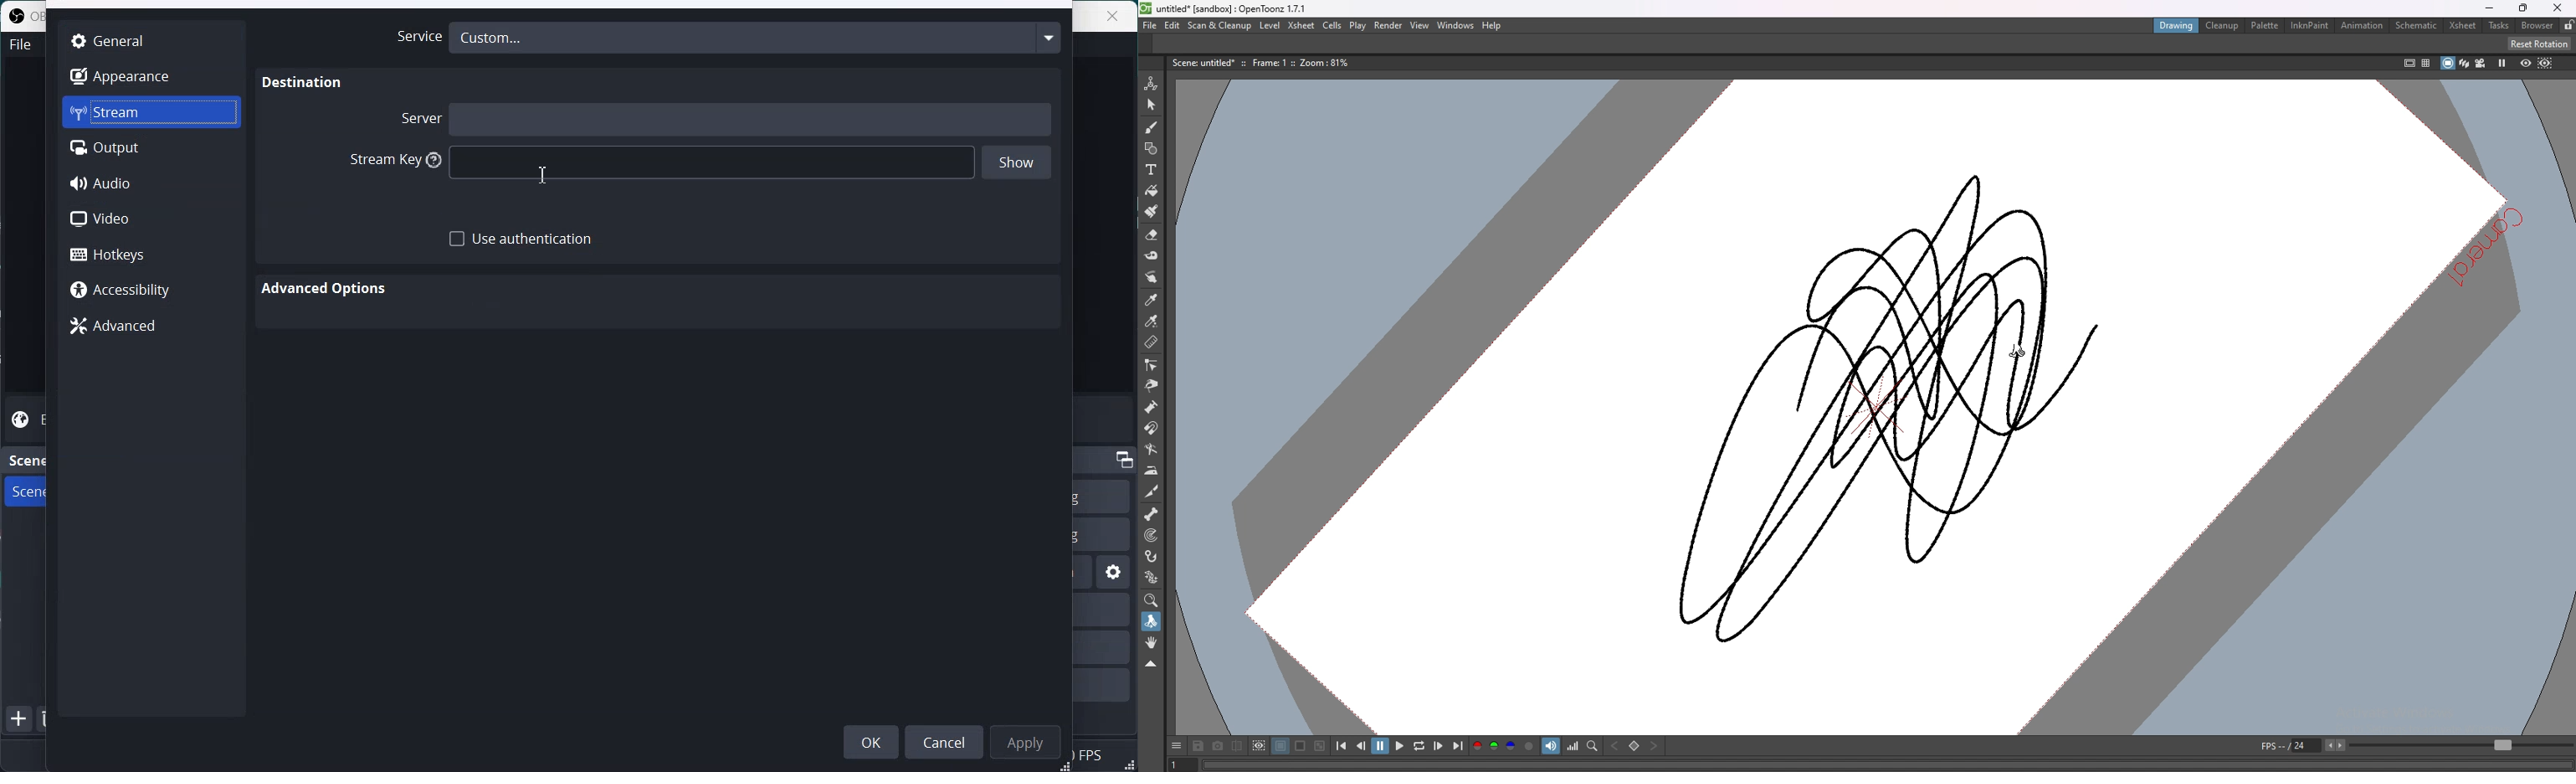  What do you see at coordinates (151, 148) in the screenshot?
I see `Output` at bounding box center [151, 148].